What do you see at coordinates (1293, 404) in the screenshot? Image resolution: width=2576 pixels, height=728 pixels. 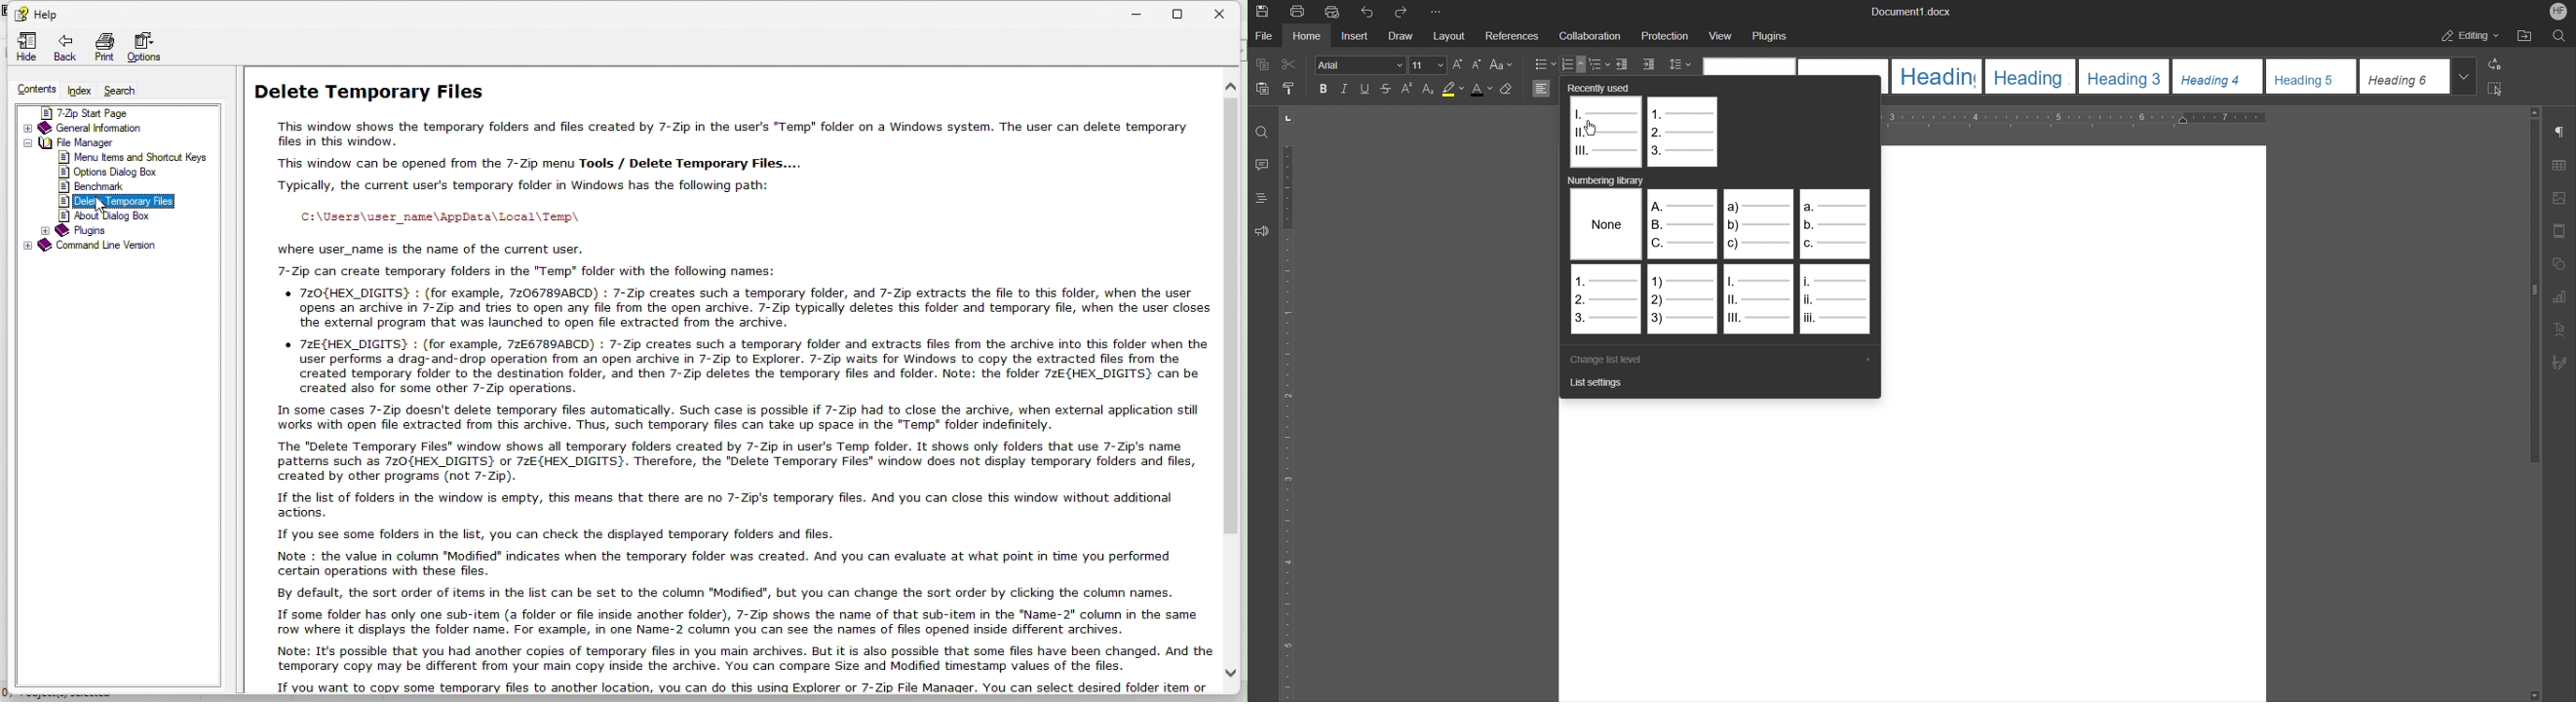 I see `Vertical Ruler` at bounding box center [1293, 404].